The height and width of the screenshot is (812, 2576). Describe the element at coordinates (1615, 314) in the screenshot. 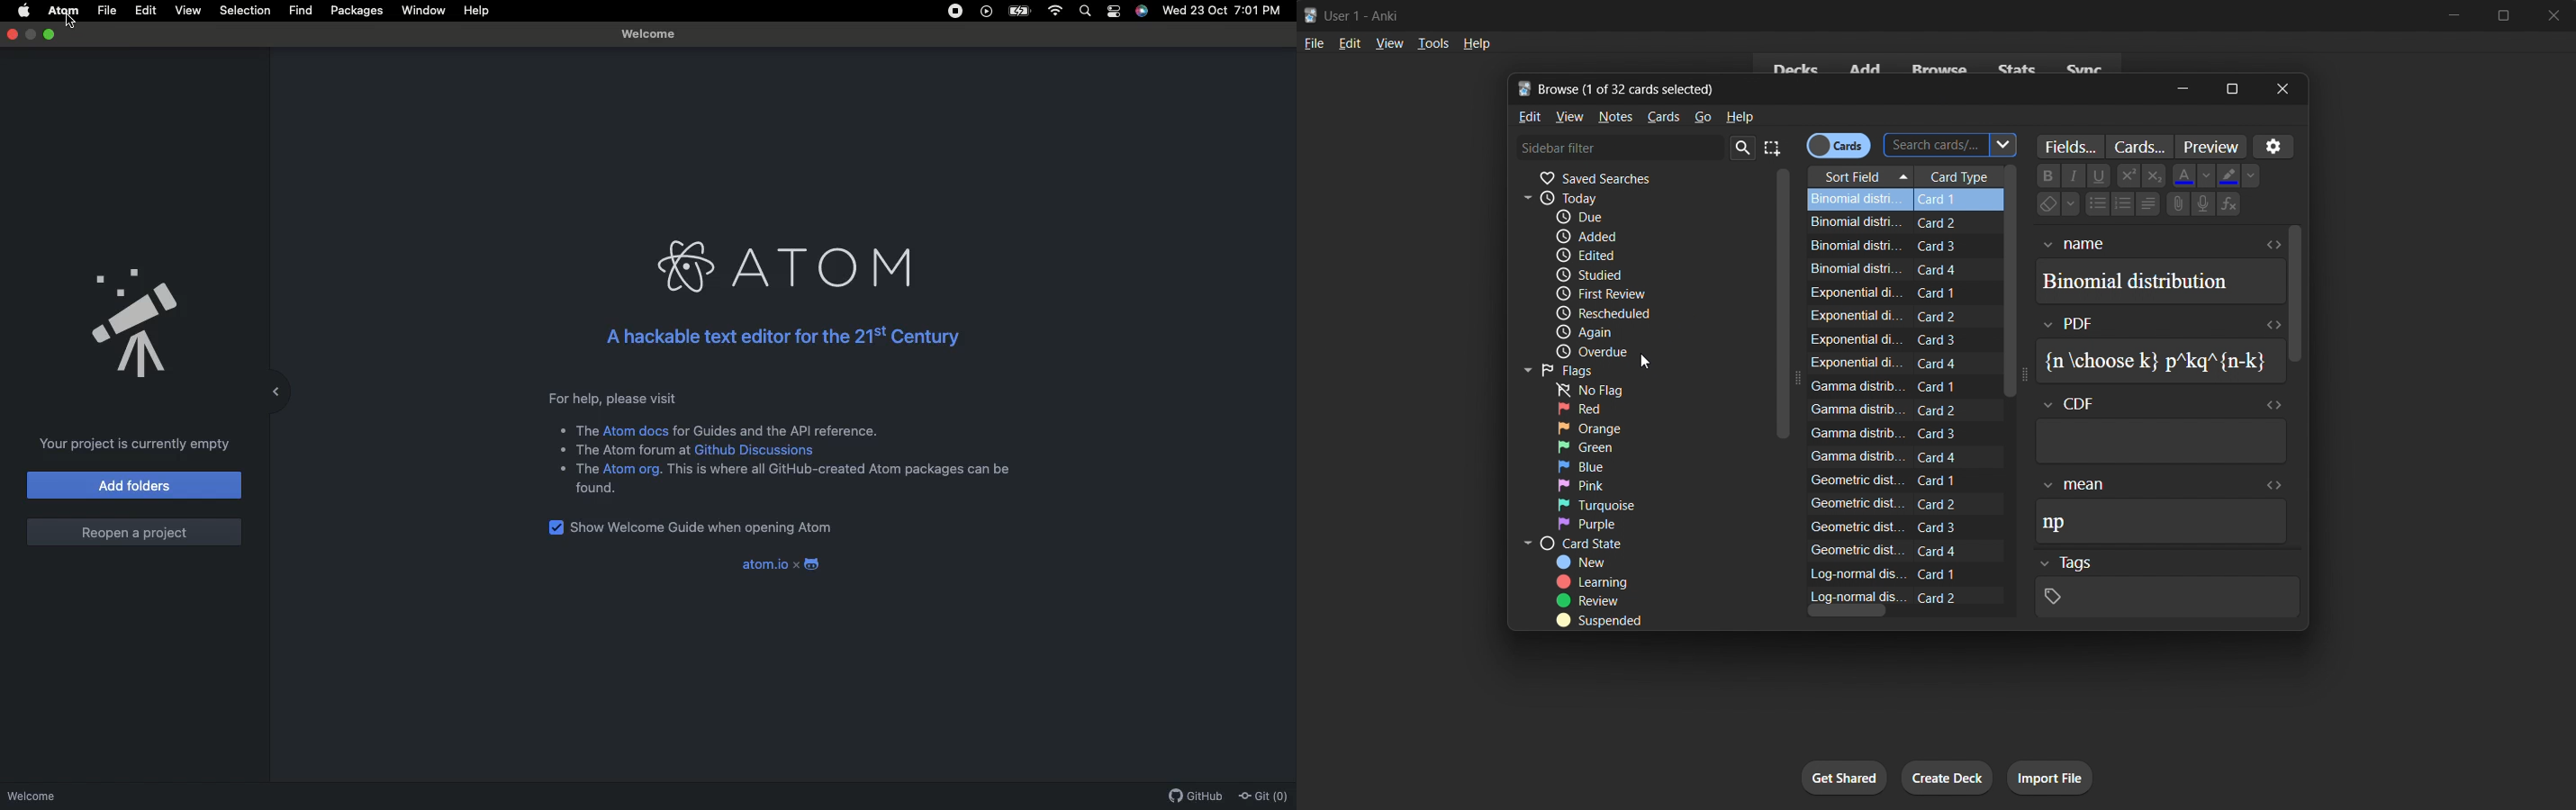

I see `rescheduled` at that location.